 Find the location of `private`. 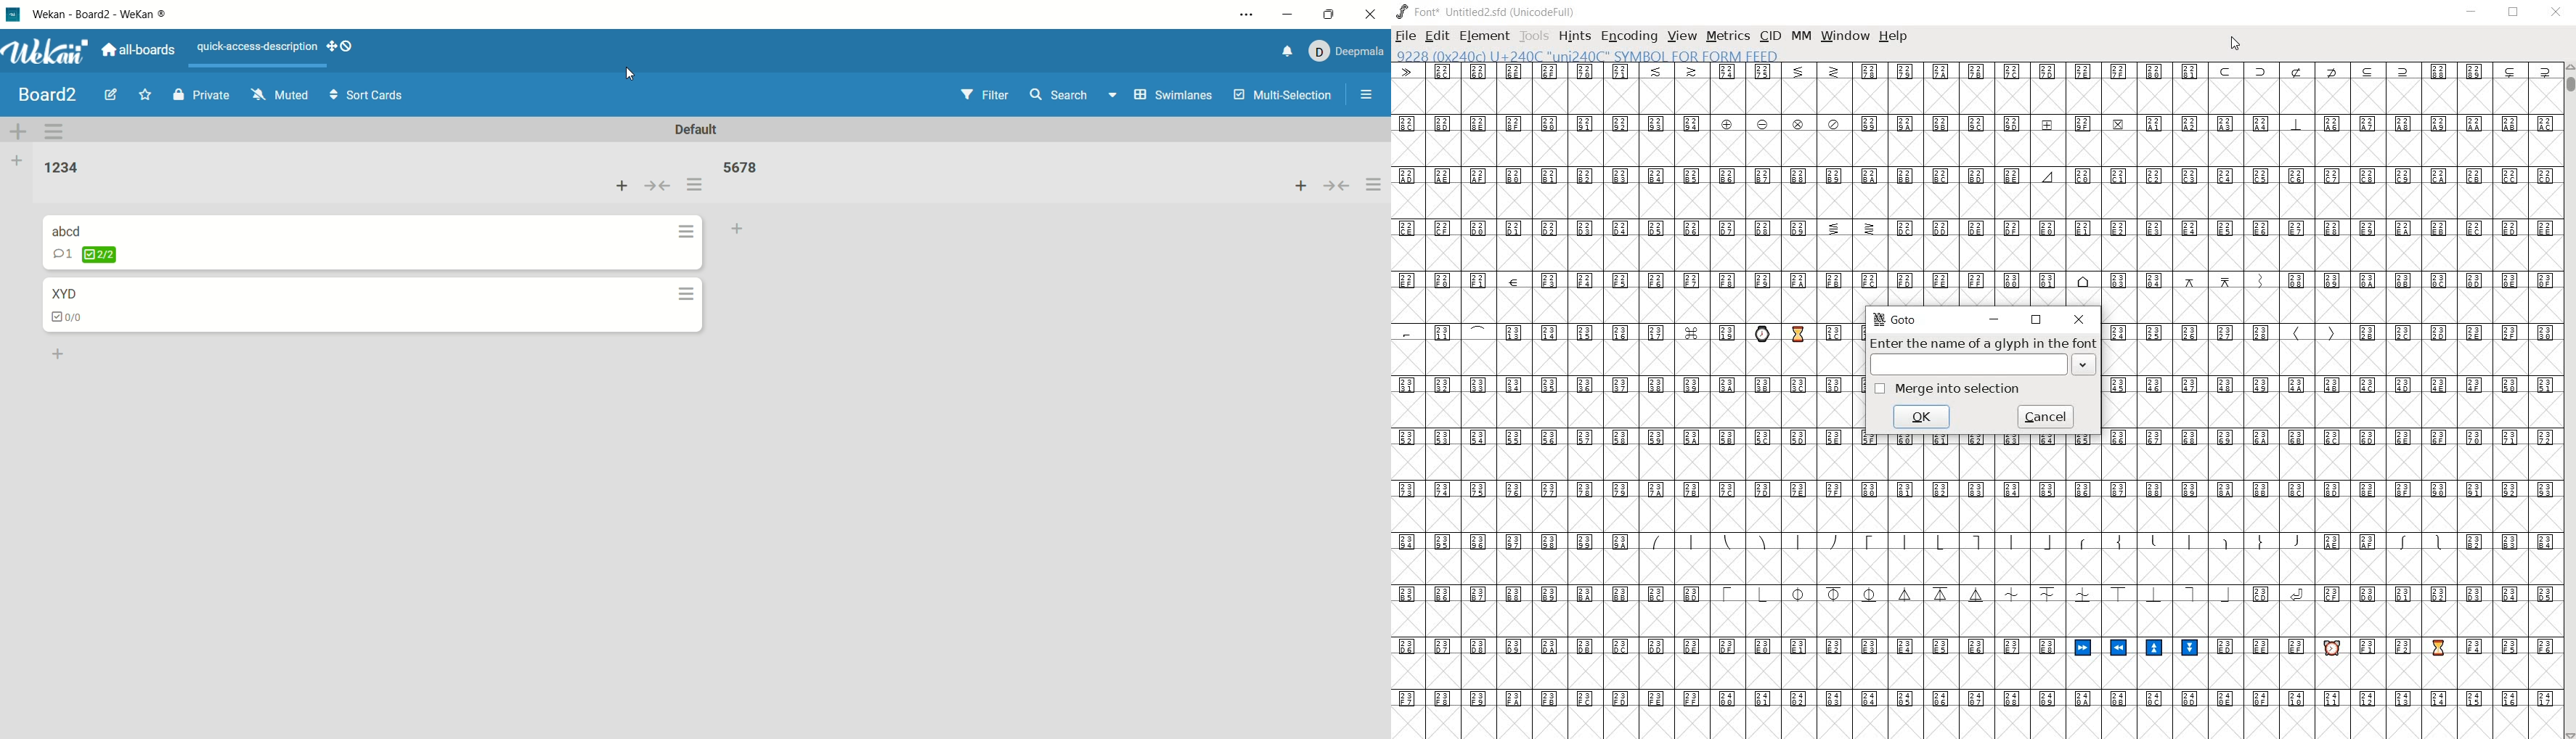

private is located at coordinates (195, 95).